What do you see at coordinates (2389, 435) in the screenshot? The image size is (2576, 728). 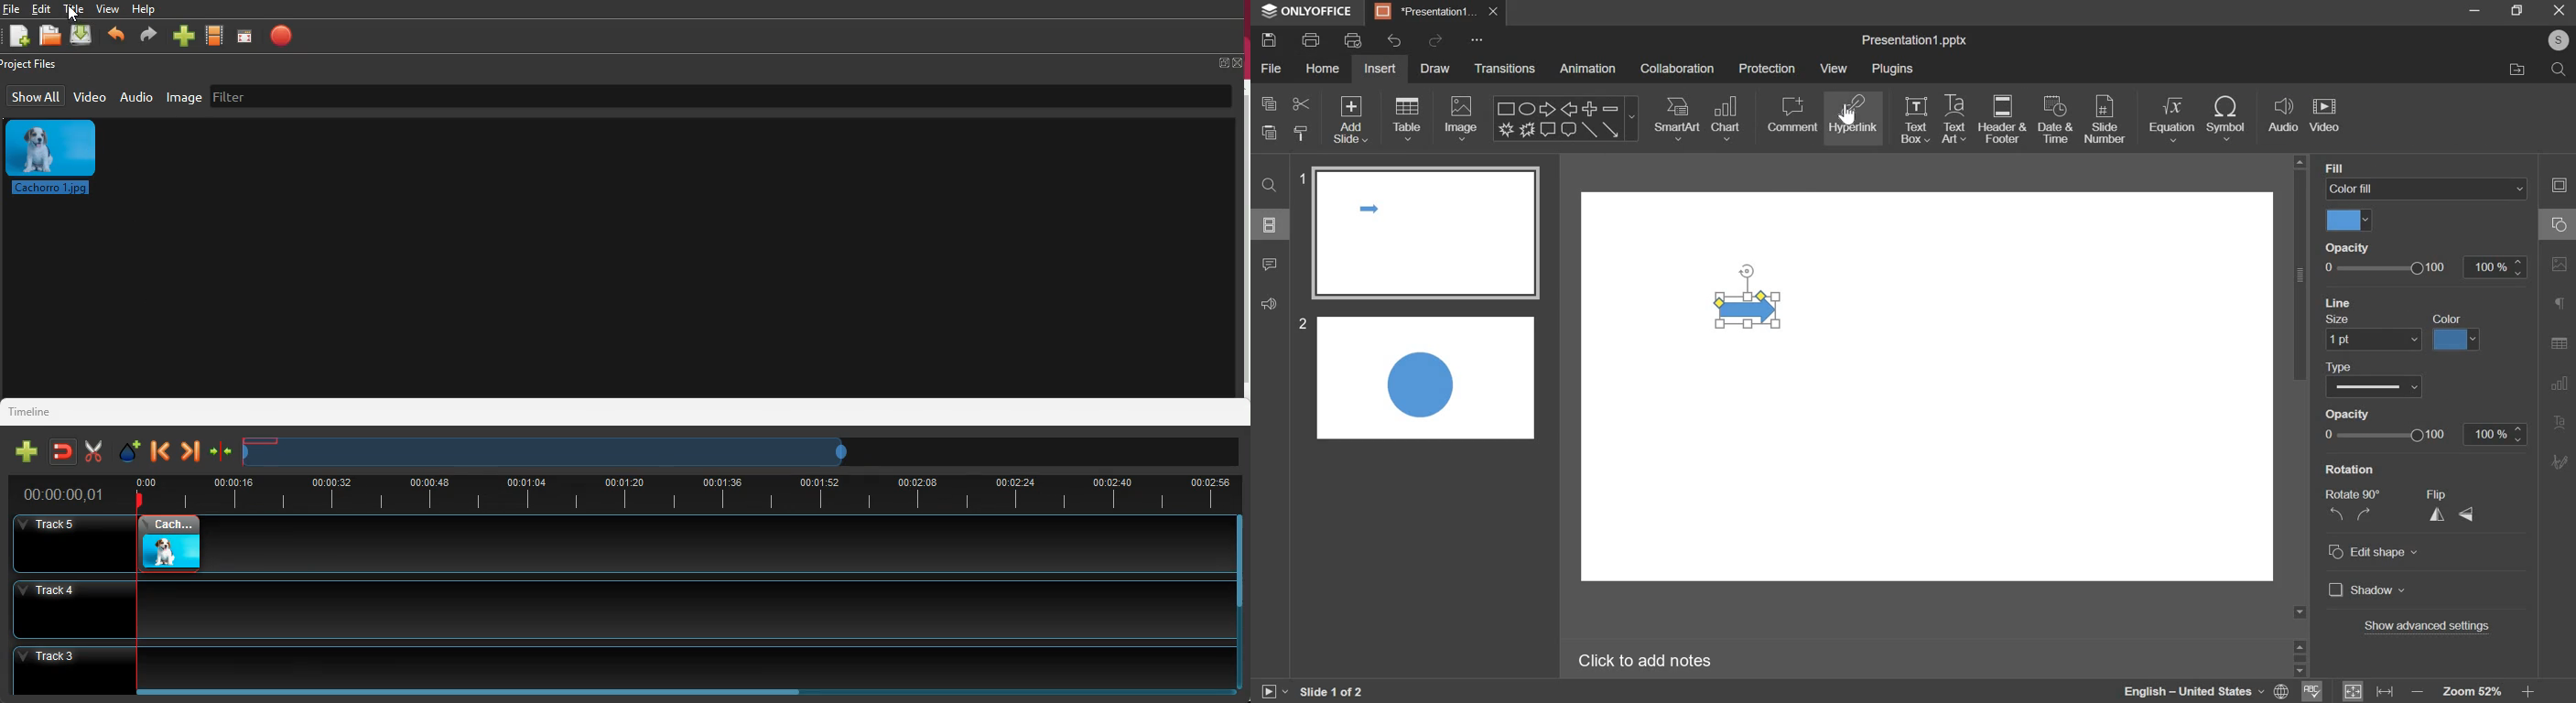 I see `slider from 0 to 100` at bounding box center [2389, 435].